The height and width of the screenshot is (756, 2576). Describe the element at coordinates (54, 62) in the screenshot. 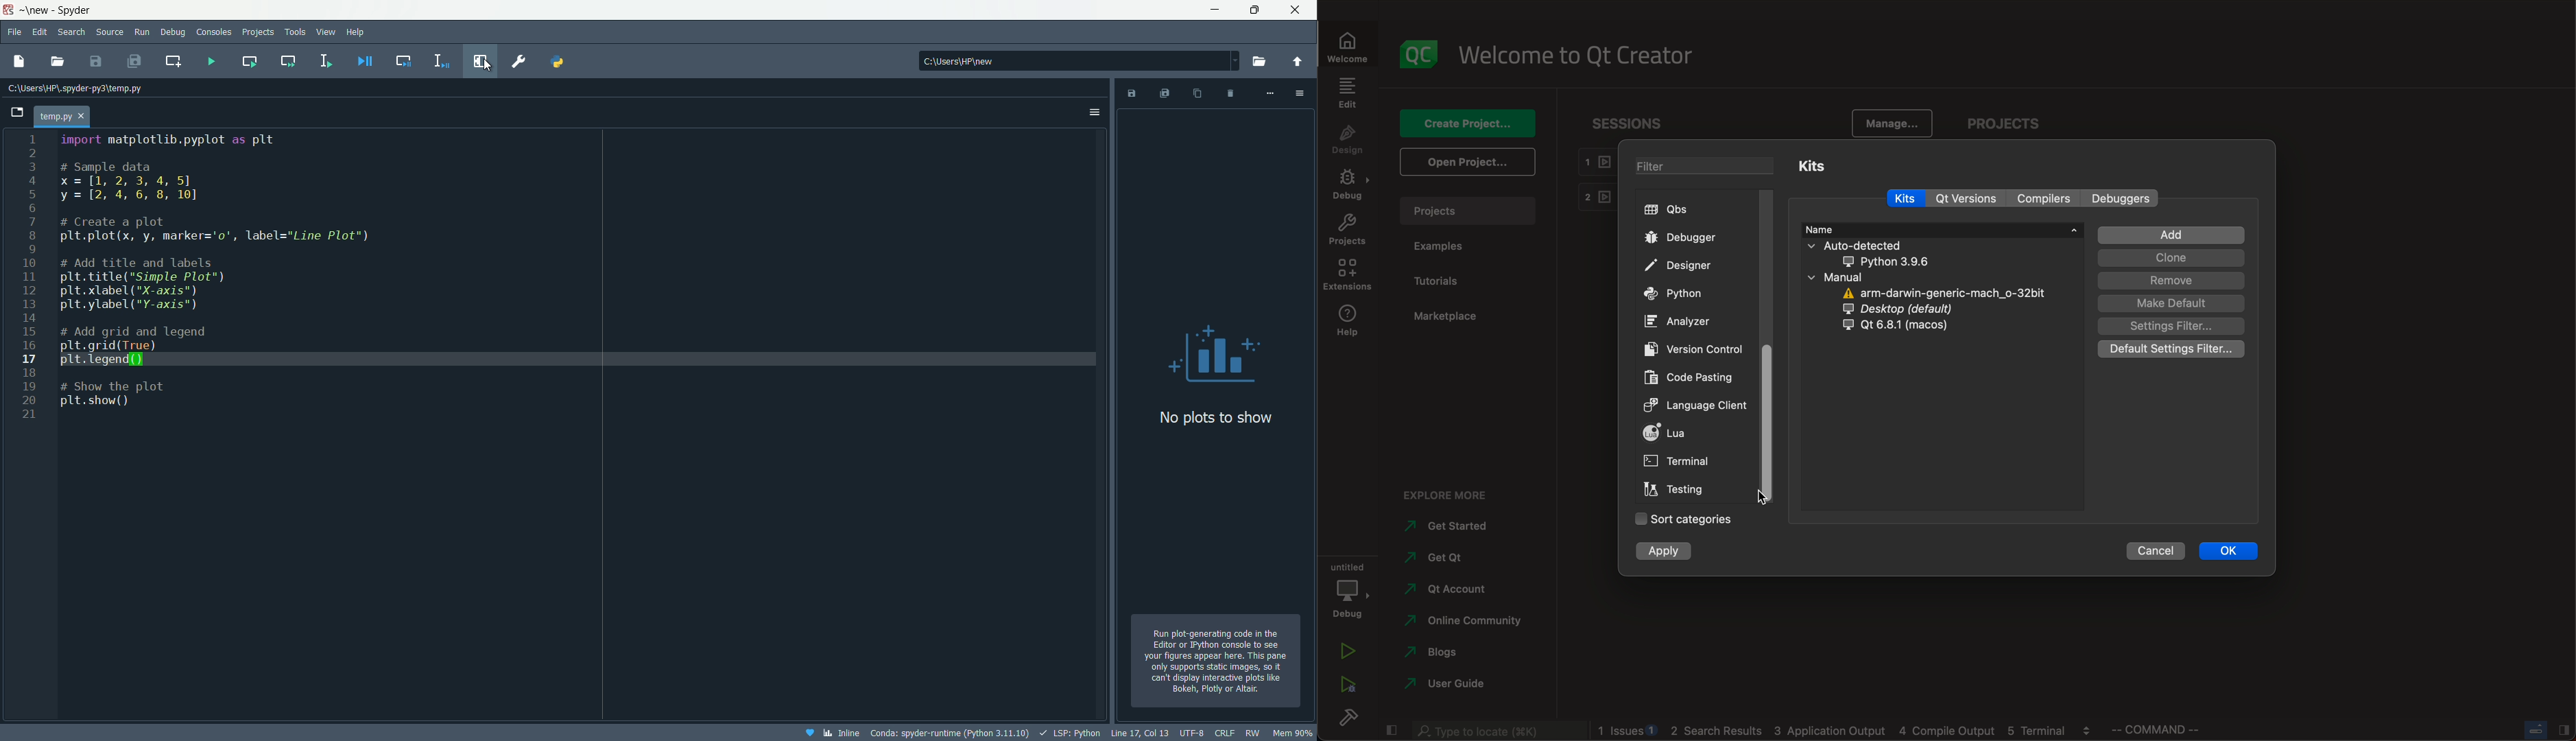

I see `open file` at that location.